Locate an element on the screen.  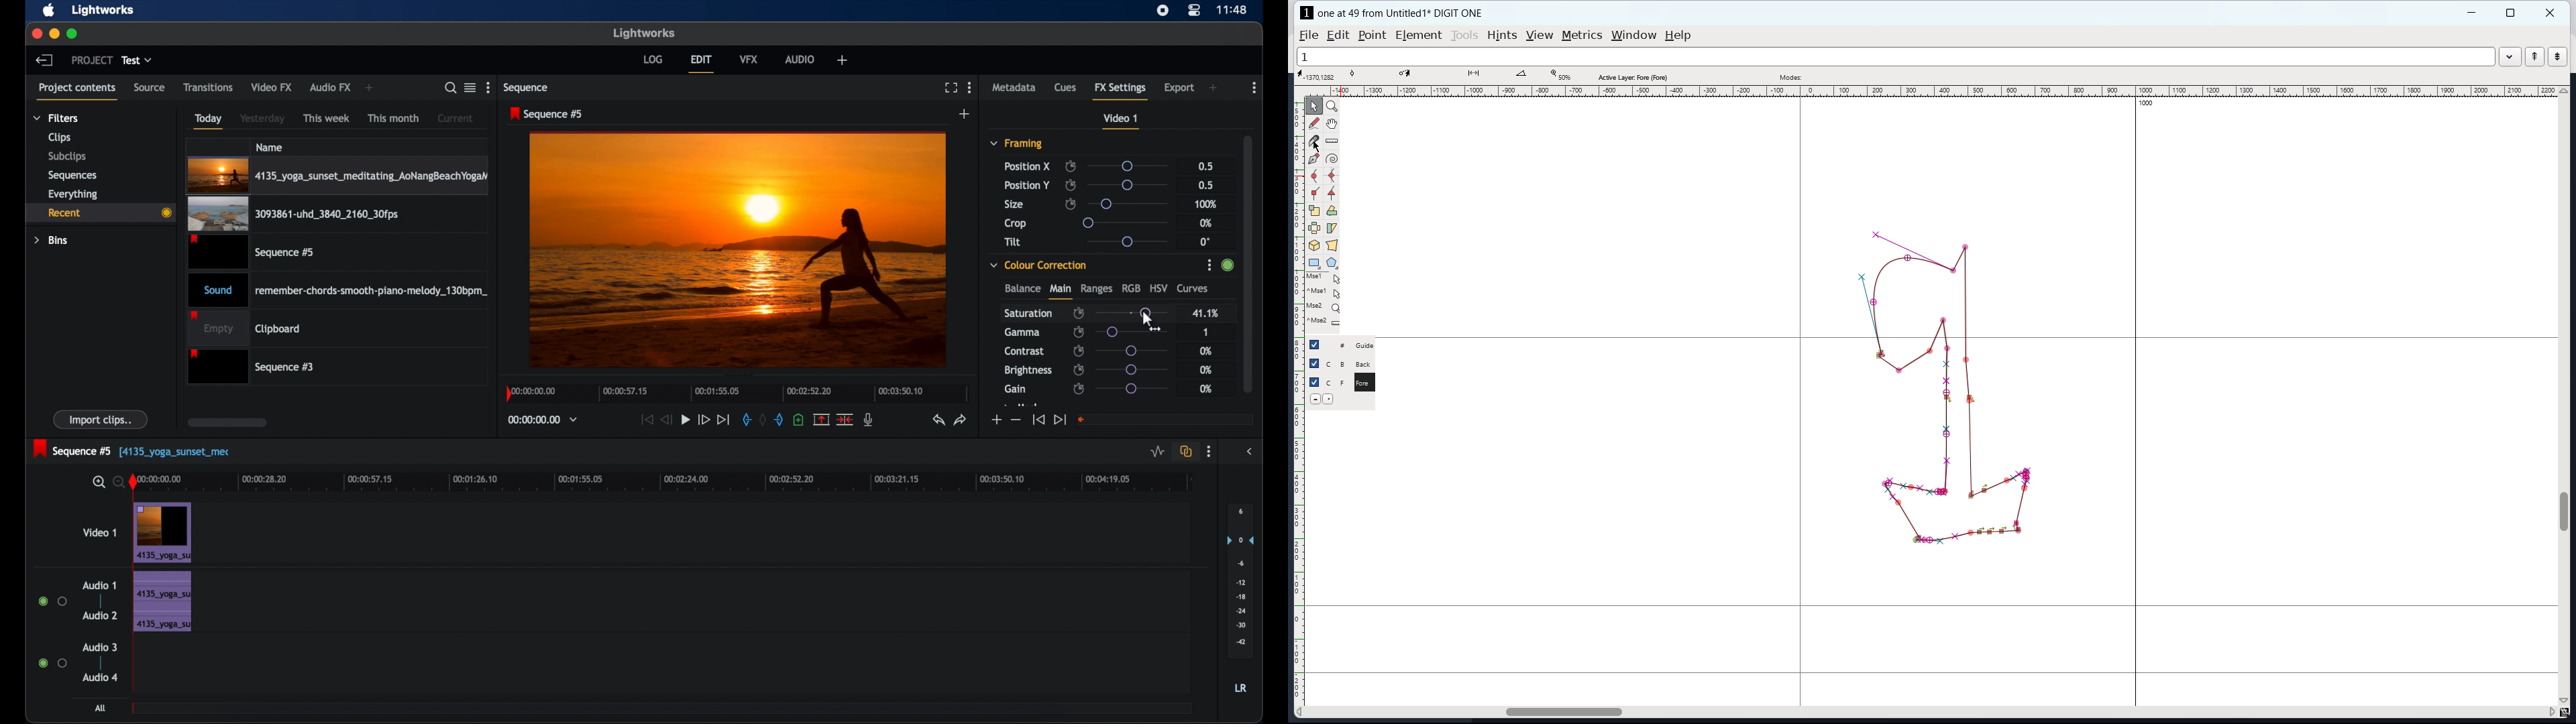
contrast is located at coordinates (1026, 352).